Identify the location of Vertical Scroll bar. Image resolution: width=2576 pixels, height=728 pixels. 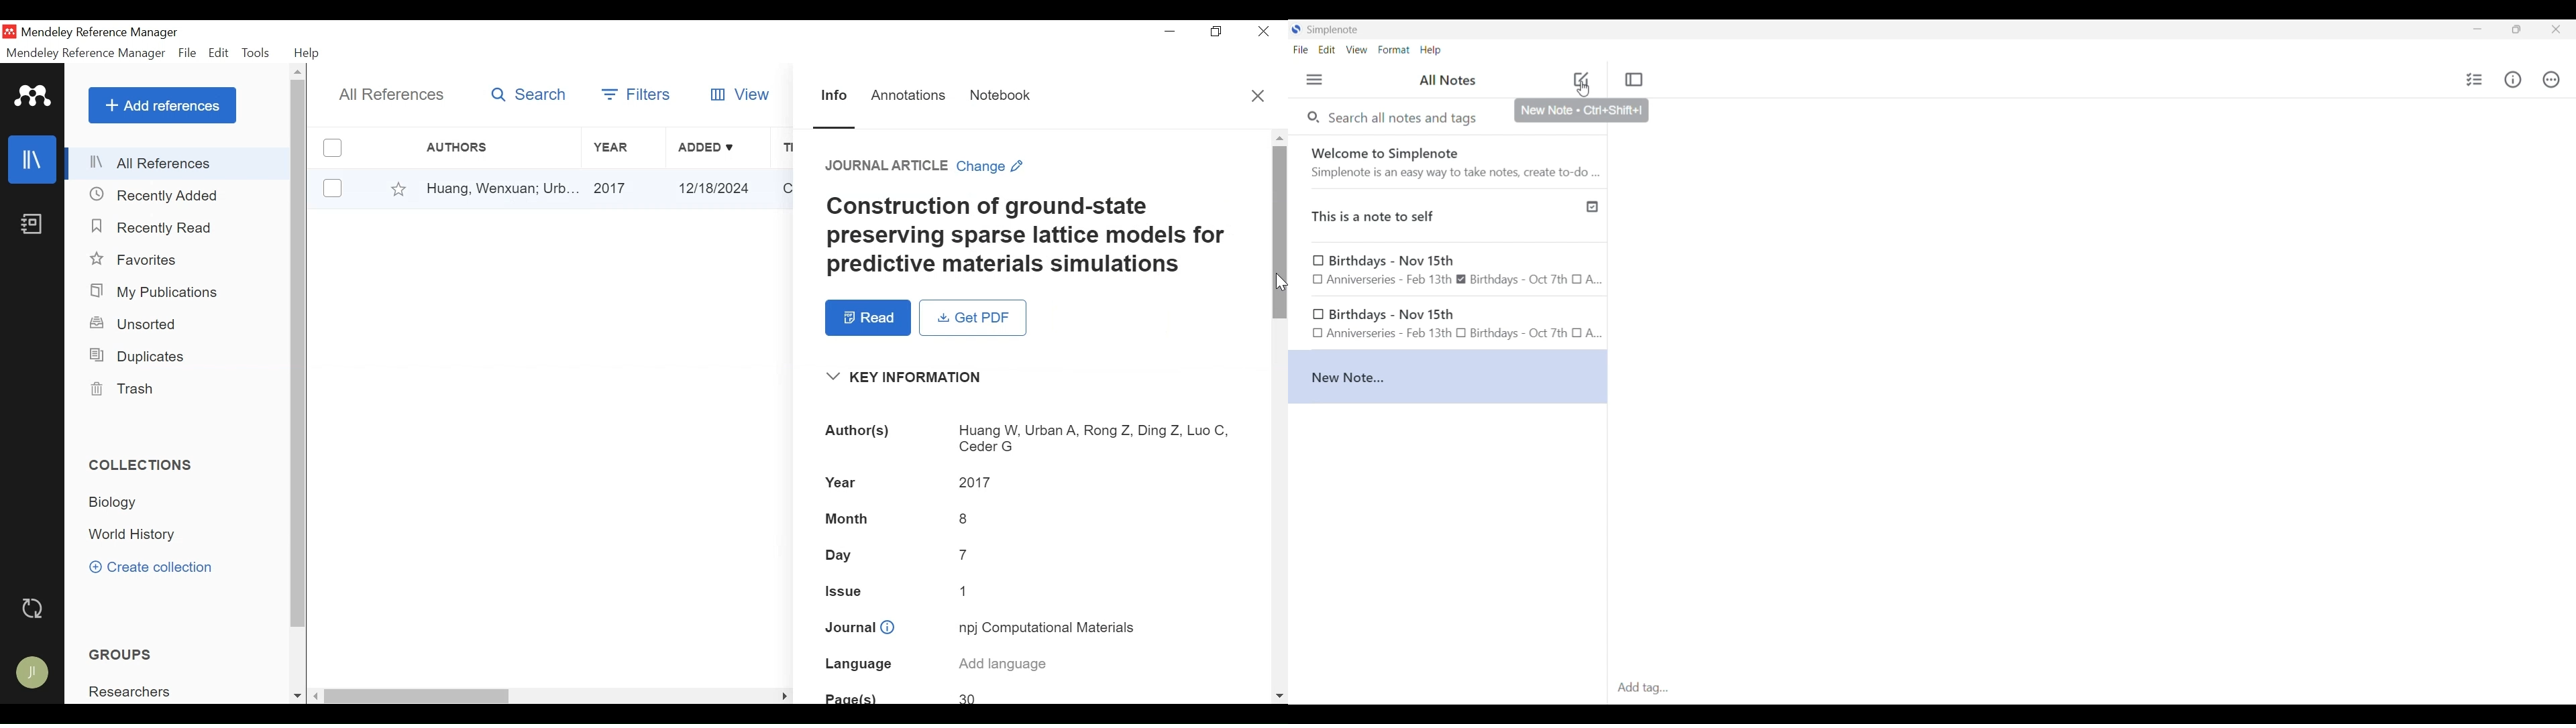
(299, 355).